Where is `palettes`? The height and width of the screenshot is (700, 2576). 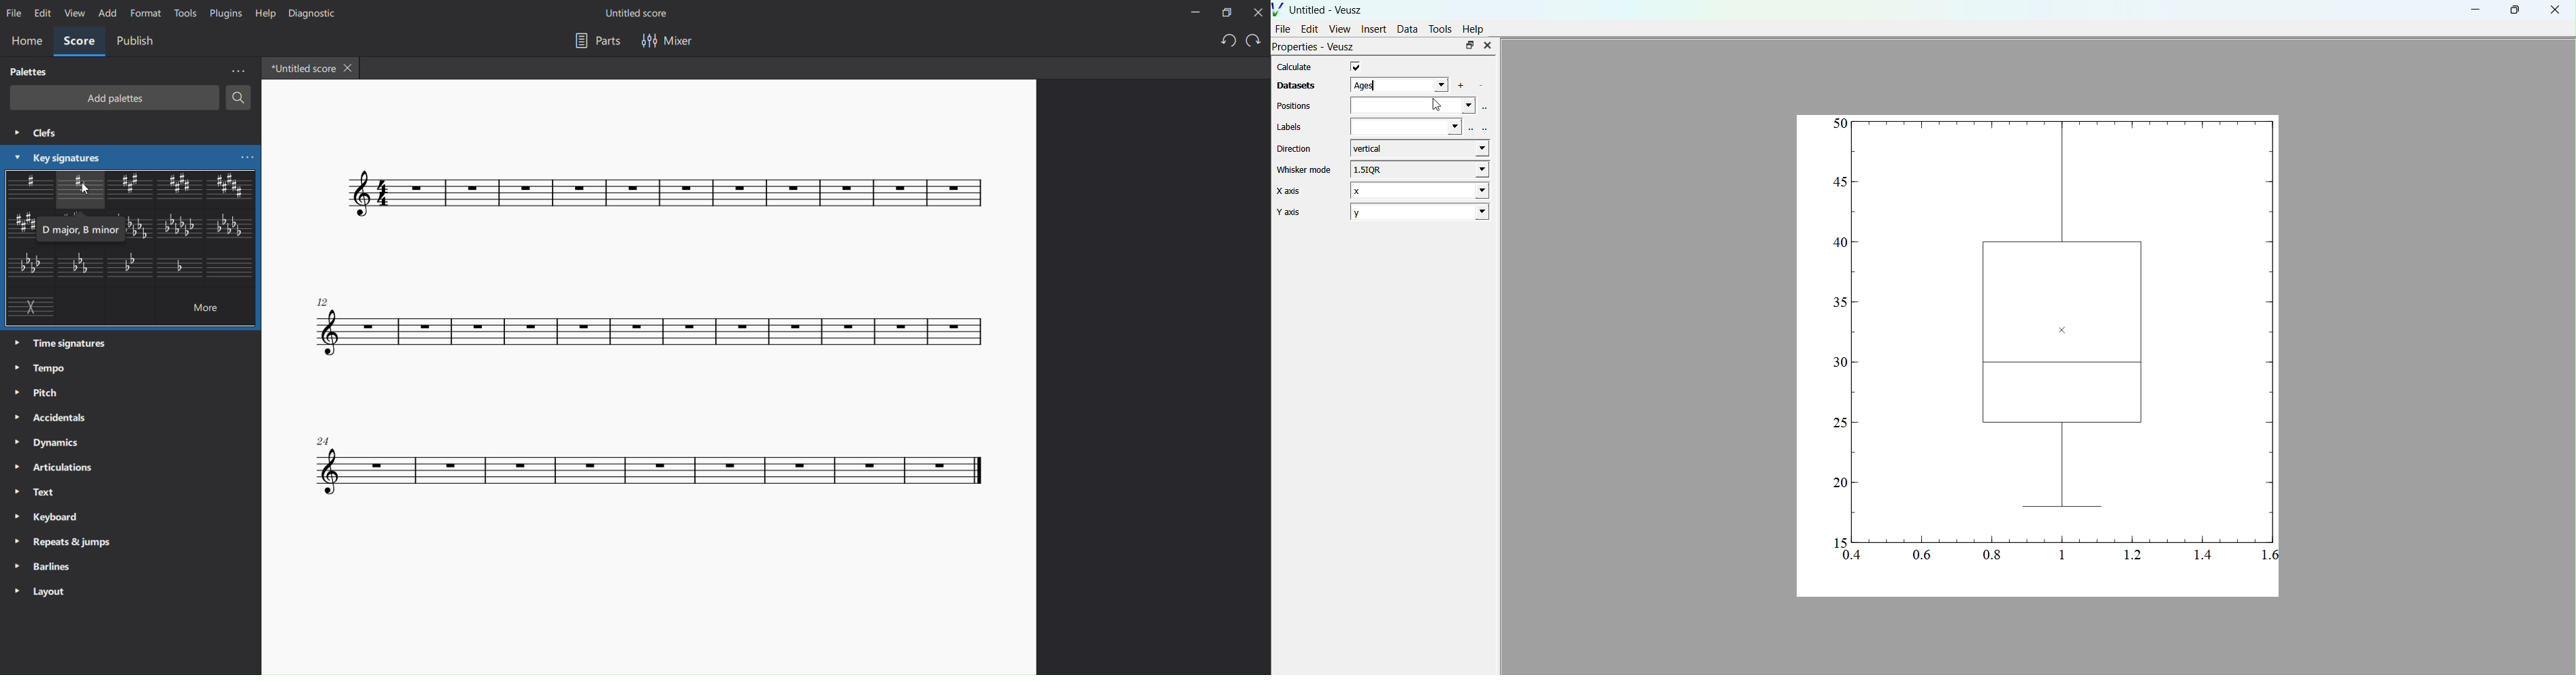
palettes is located at coordinates (26, 71).